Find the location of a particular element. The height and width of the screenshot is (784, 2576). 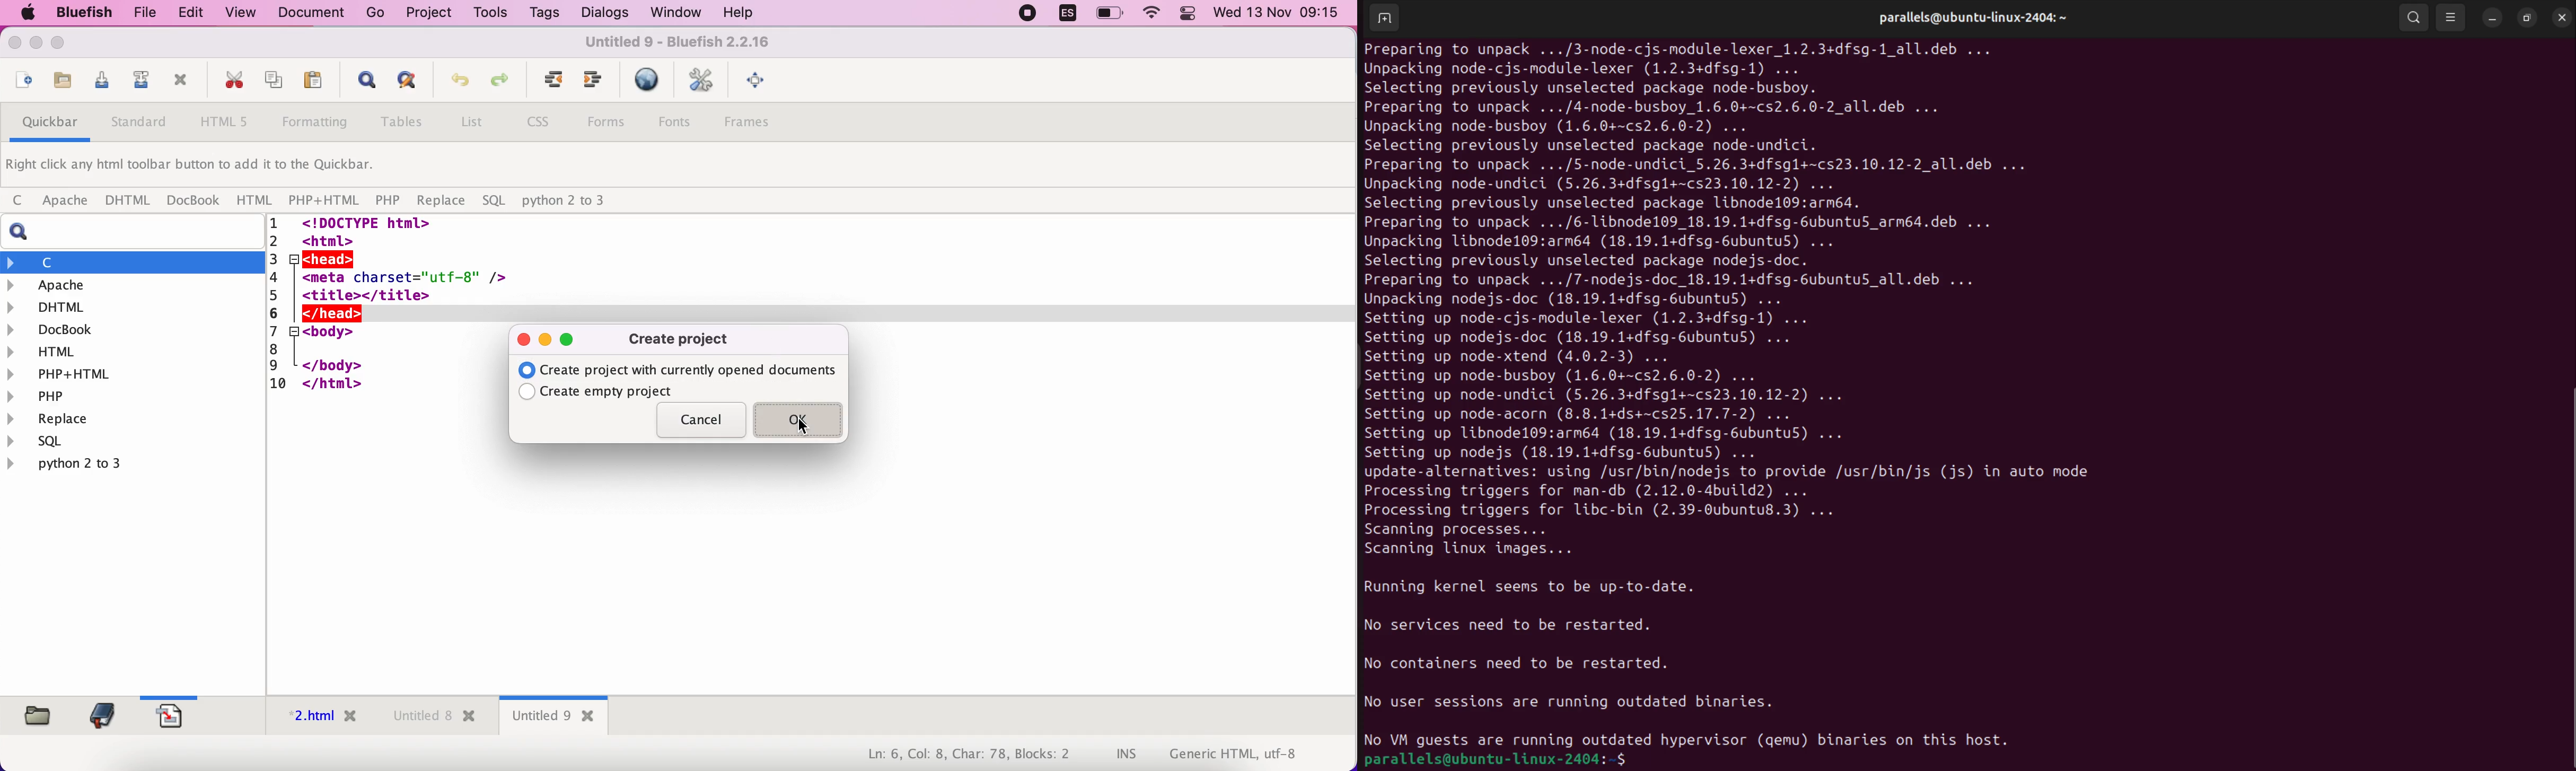

resize is located at coordinates (36, 46).